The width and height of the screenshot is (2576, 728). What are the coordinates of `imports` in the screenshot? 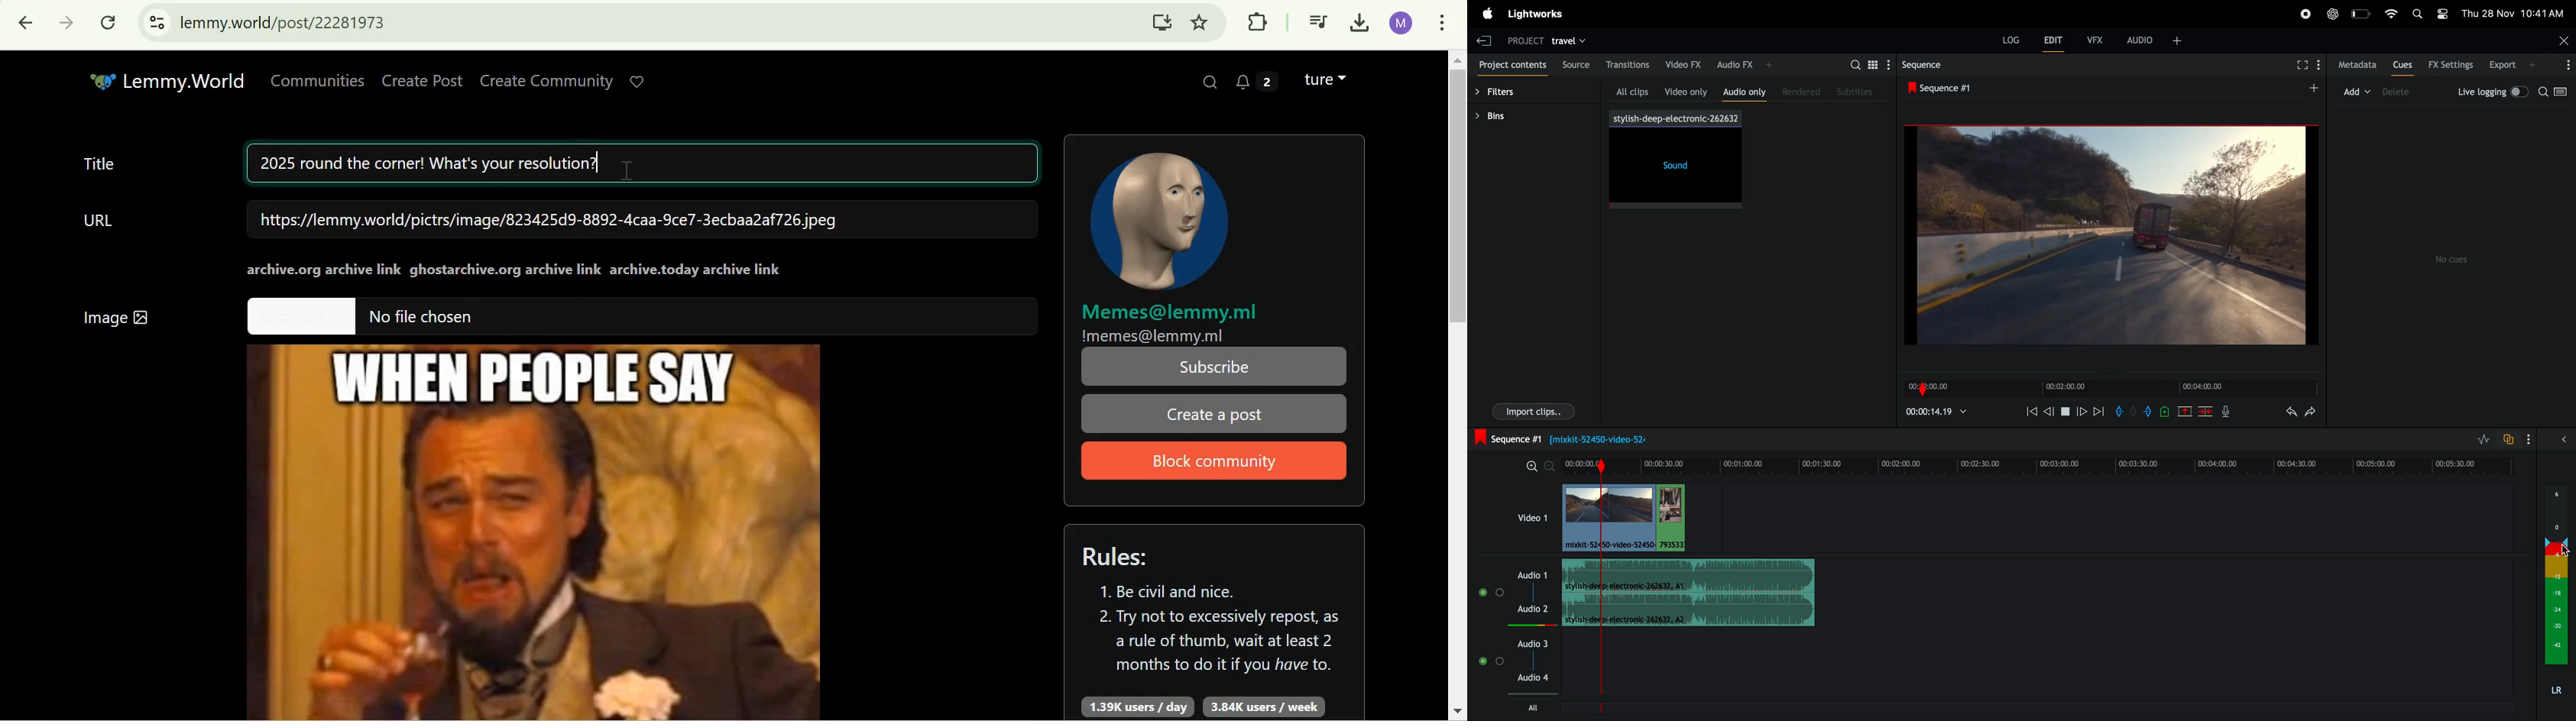 It's located at (1532, 411).